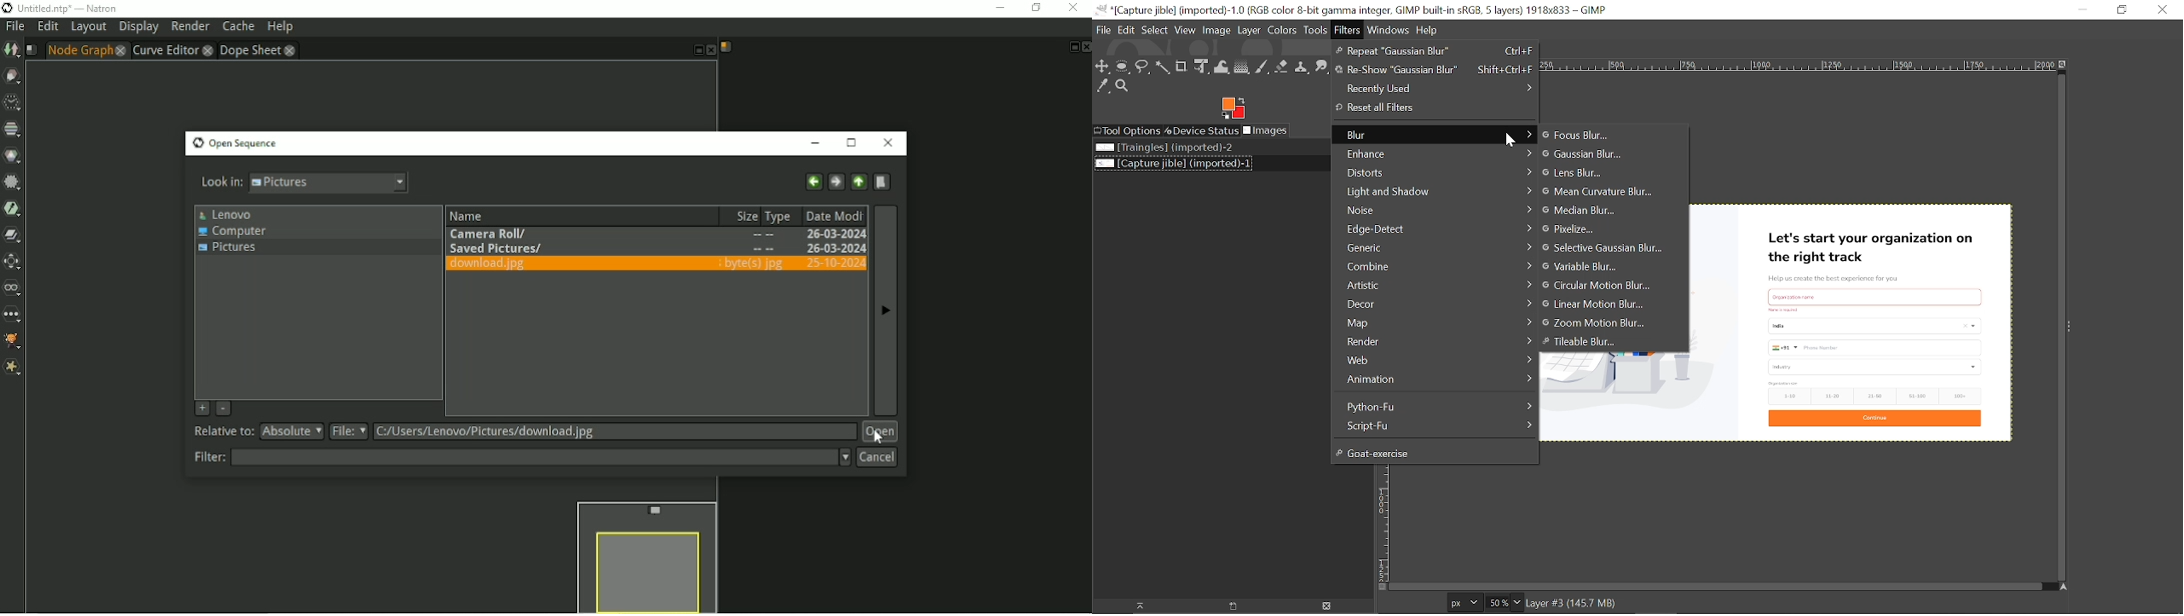 The width and height of the screenshot is (2184, 616). I want to click on Navigate the image display, so click(2064, 589).